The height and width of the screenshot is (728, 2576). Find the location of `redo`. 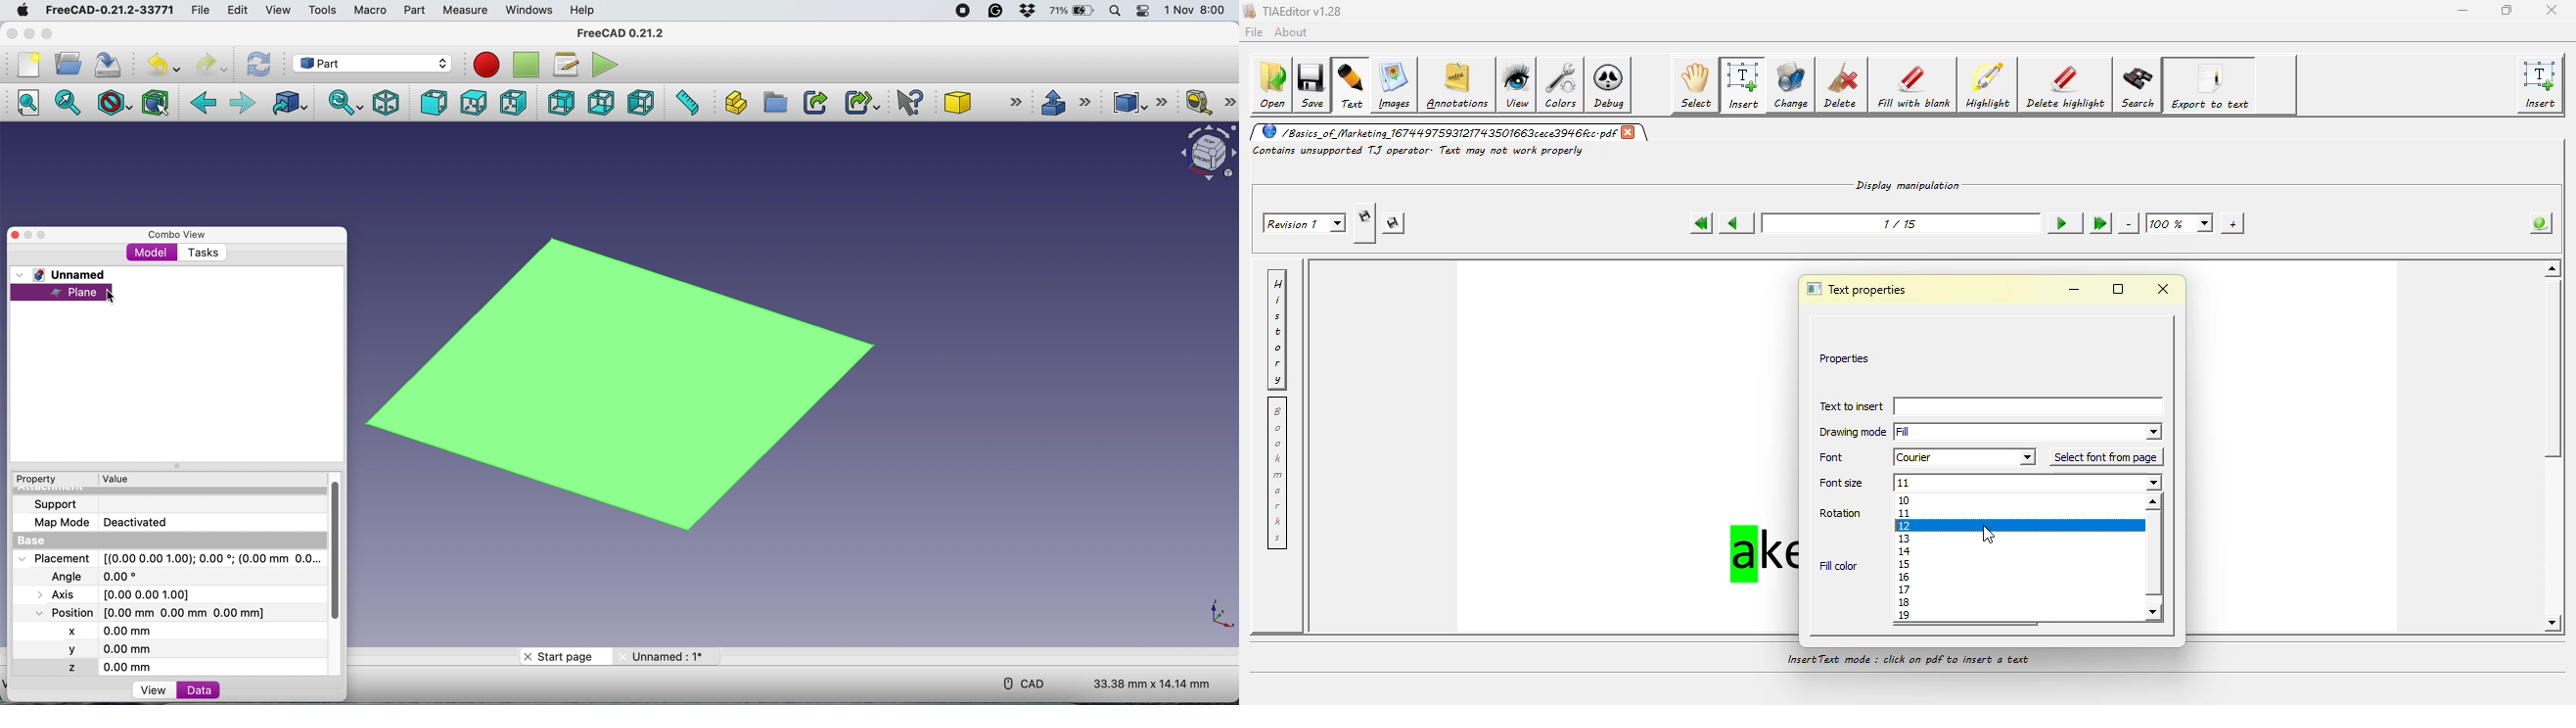

redo is located at coordinates (212, 68).